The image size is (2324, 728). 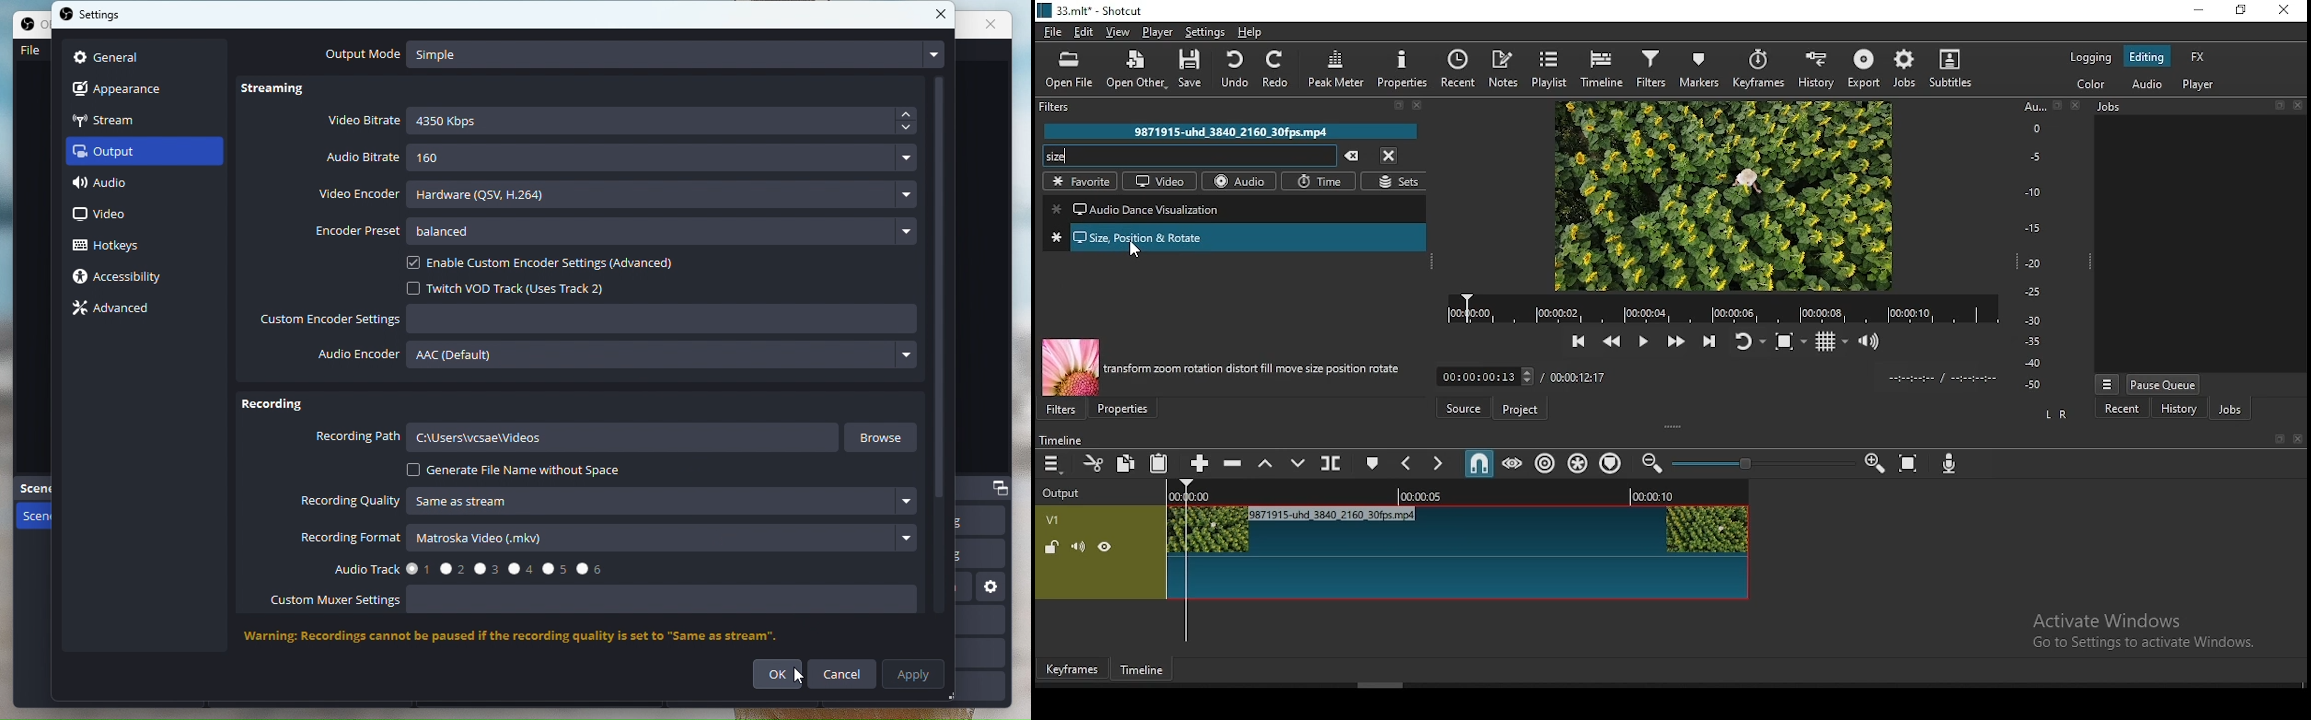 What do you see at coordinates (1526, 375) in the screenshot?
I see `increase decrease` at bounding box center [1526, 375].